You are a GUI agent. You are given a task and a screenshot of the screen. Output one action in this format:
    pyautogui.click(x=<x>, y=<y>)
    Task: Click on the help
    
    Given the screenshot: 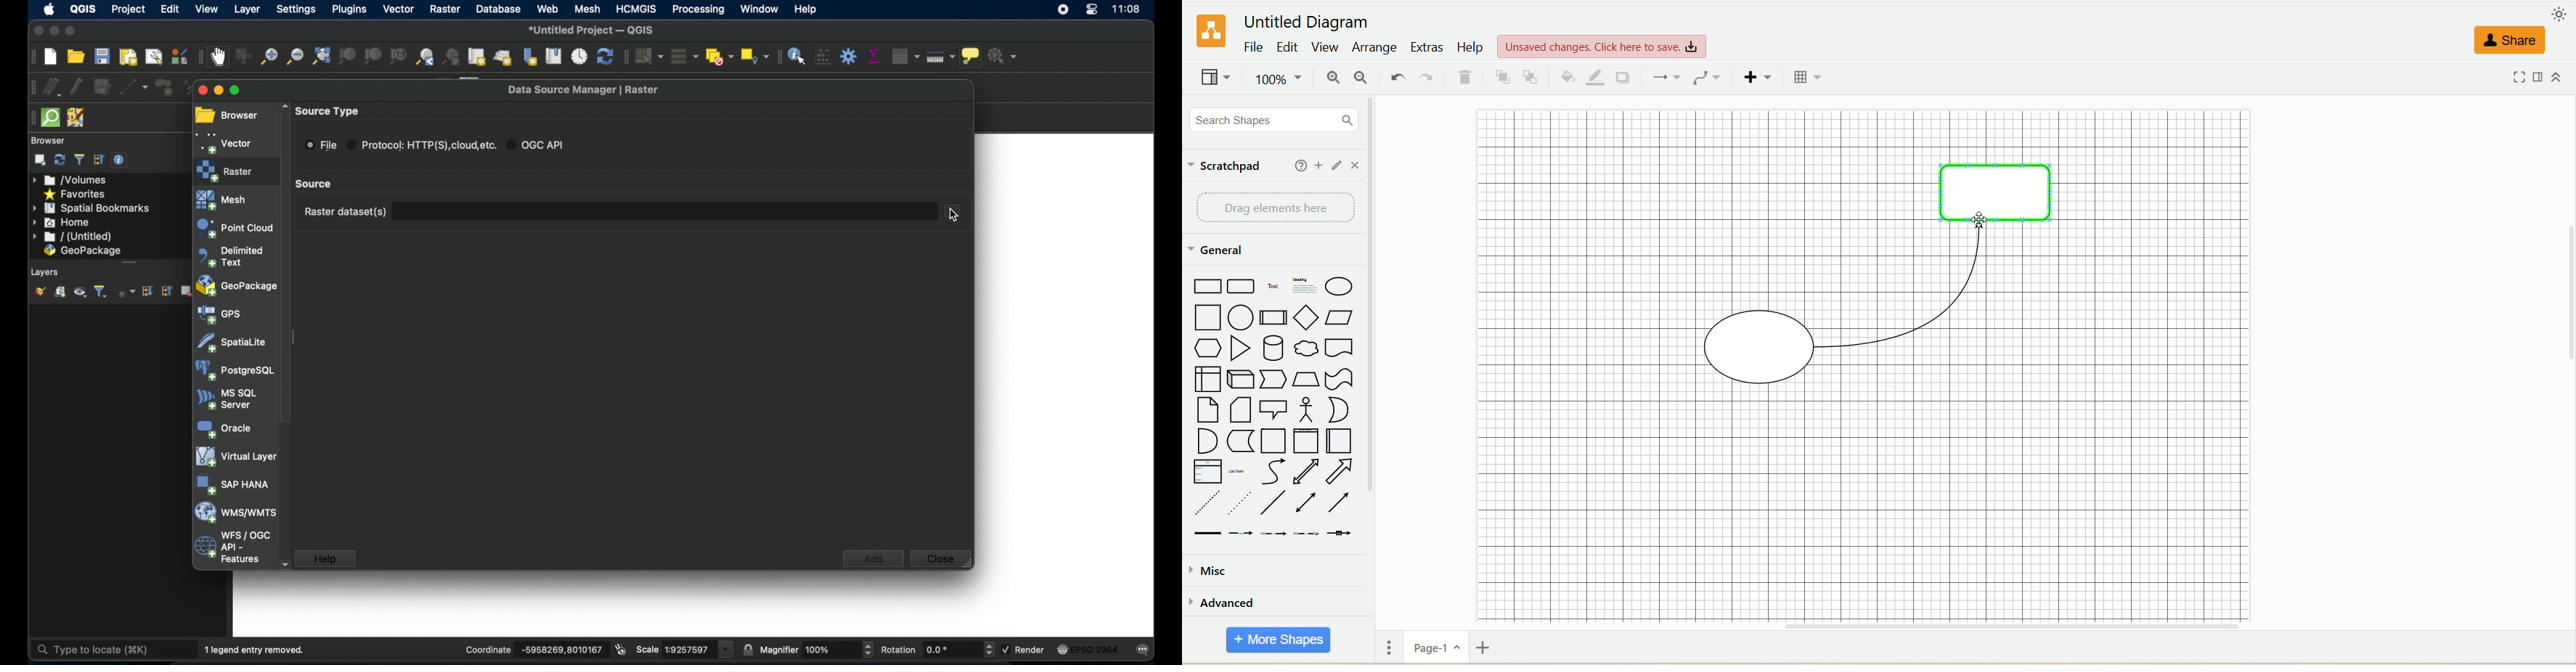 What is the action you would take?
    pyautogui.click(x=1471, y=47)
    